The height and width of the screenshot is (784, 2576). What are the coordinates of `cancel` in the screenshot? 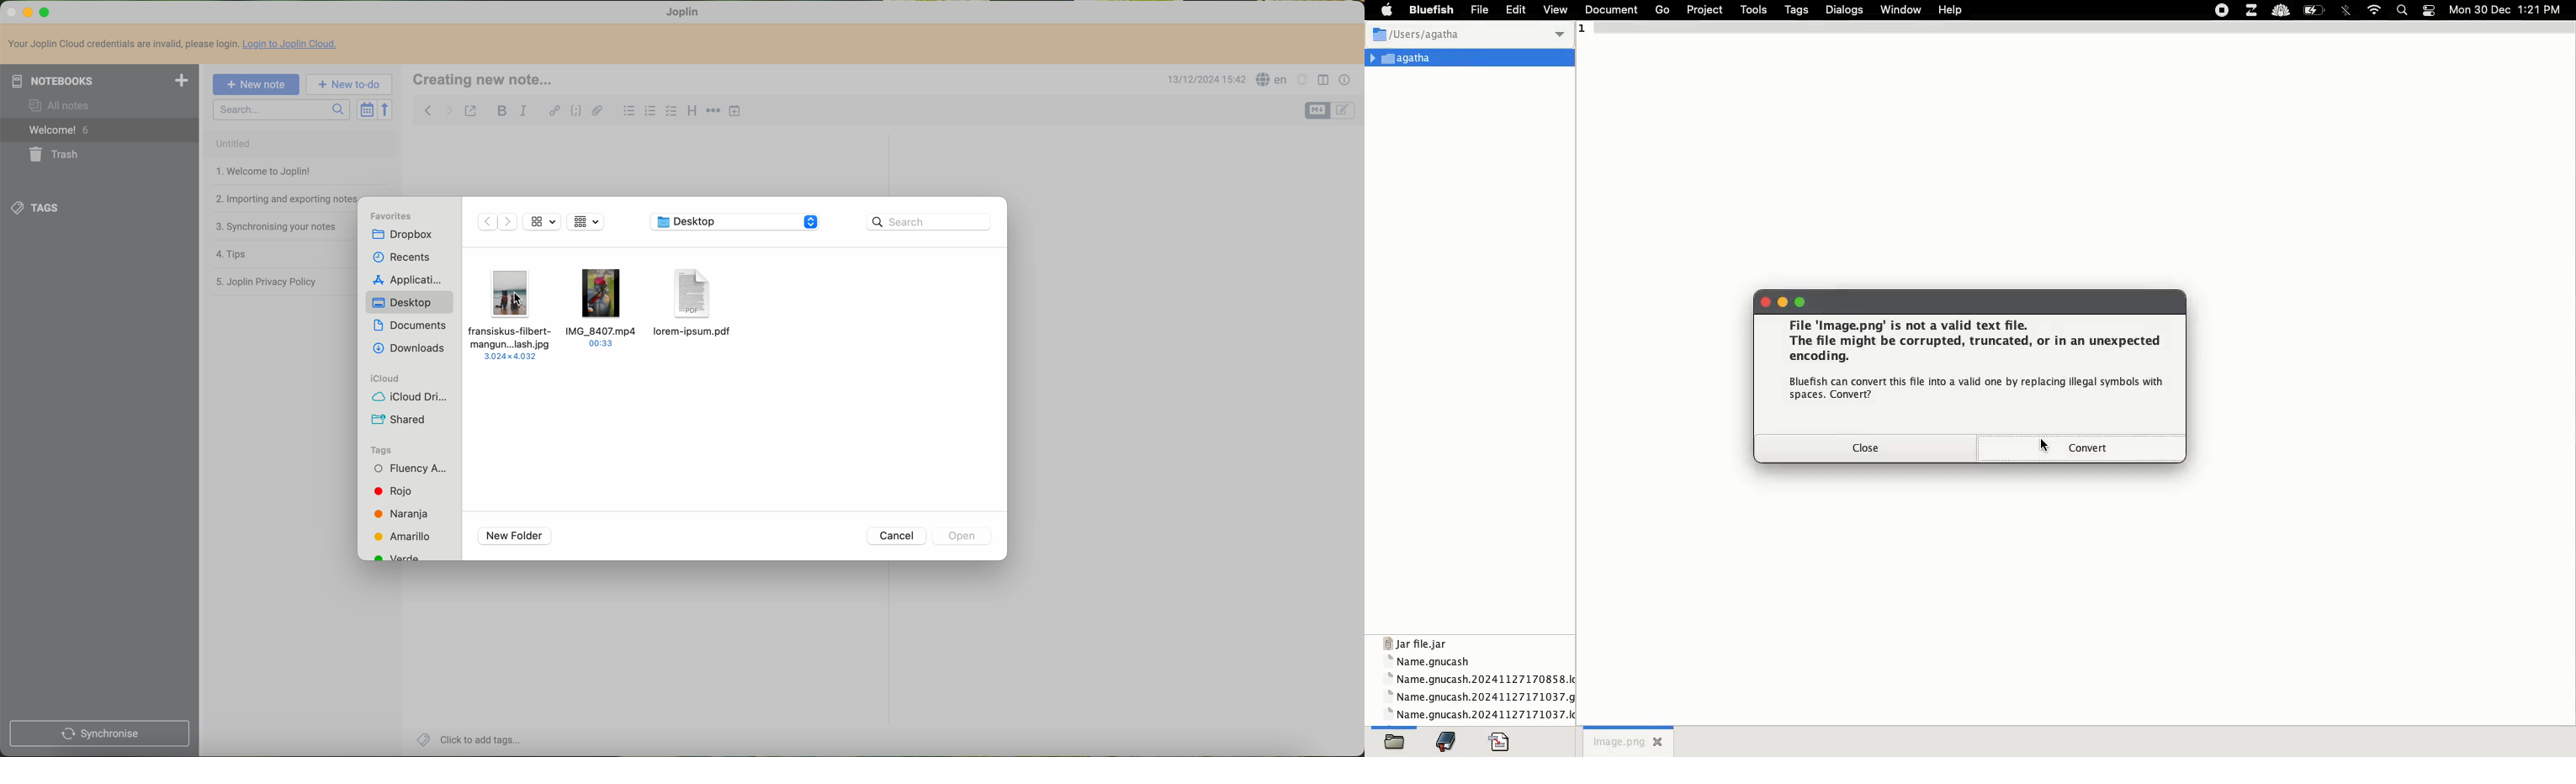 It's located at (896, 536).